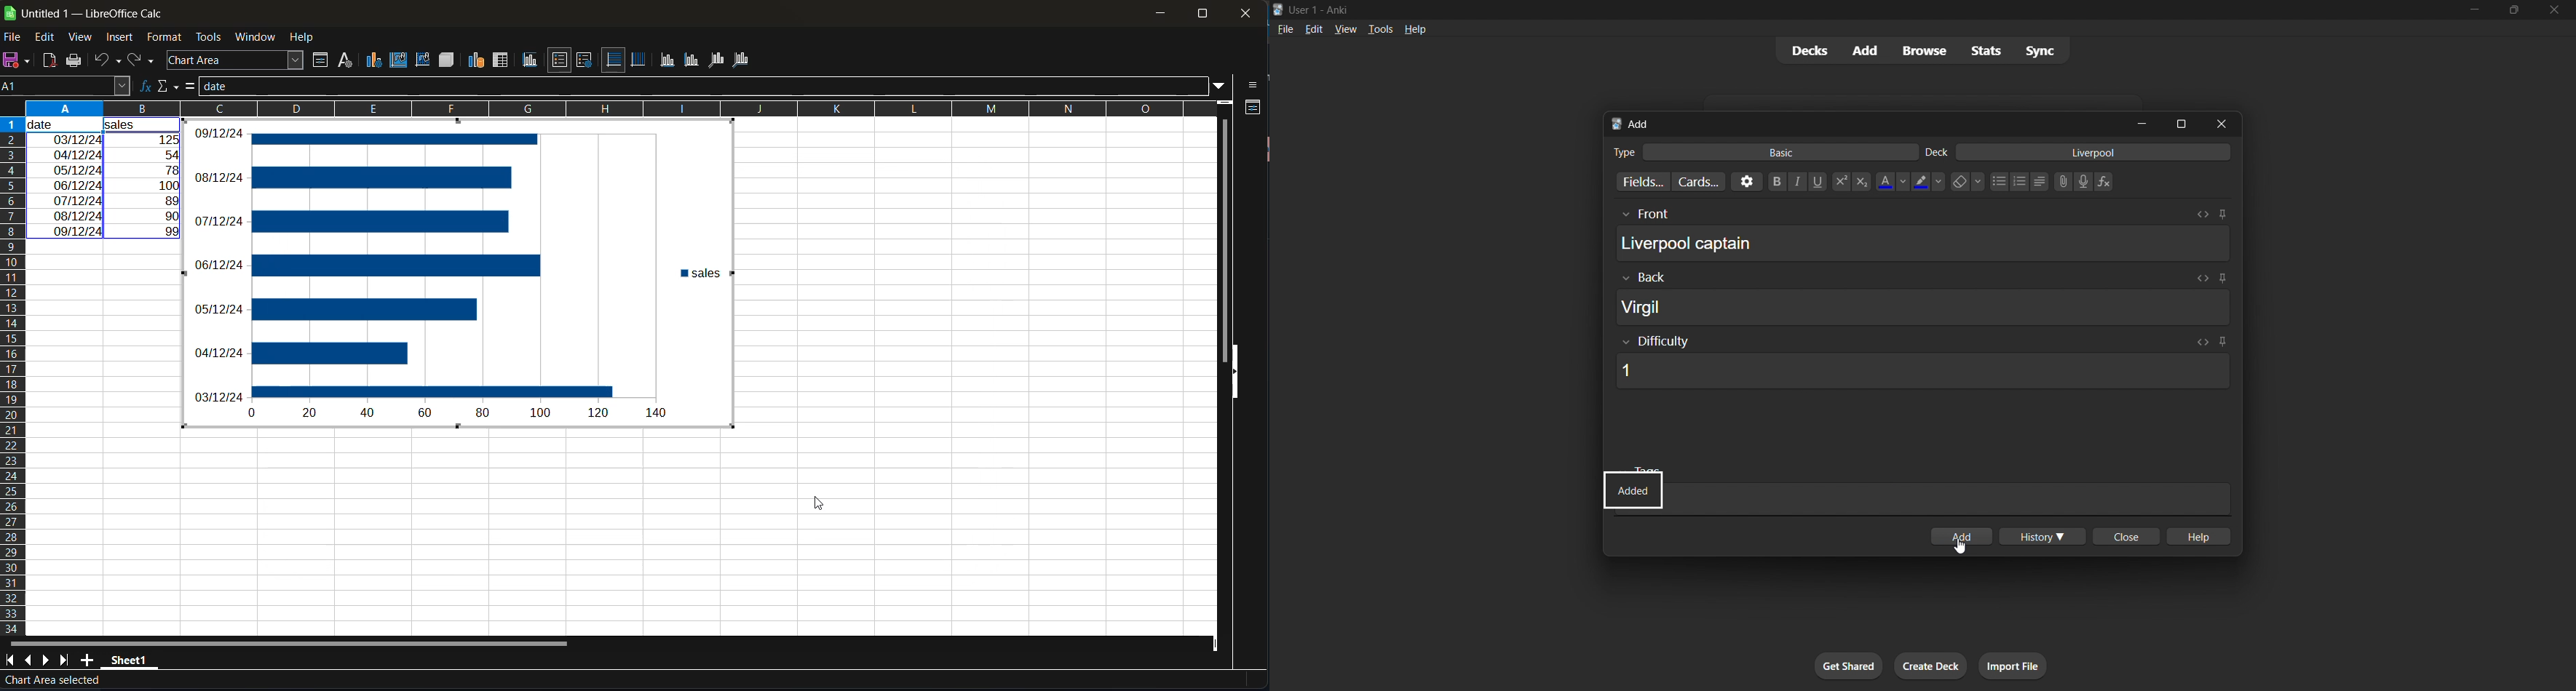 The width and height of the screenshot is (2576, 700). What do you see at coordinates (2126, 536) in the screenshot?
I see `close` at bounding box center [2126, 536].